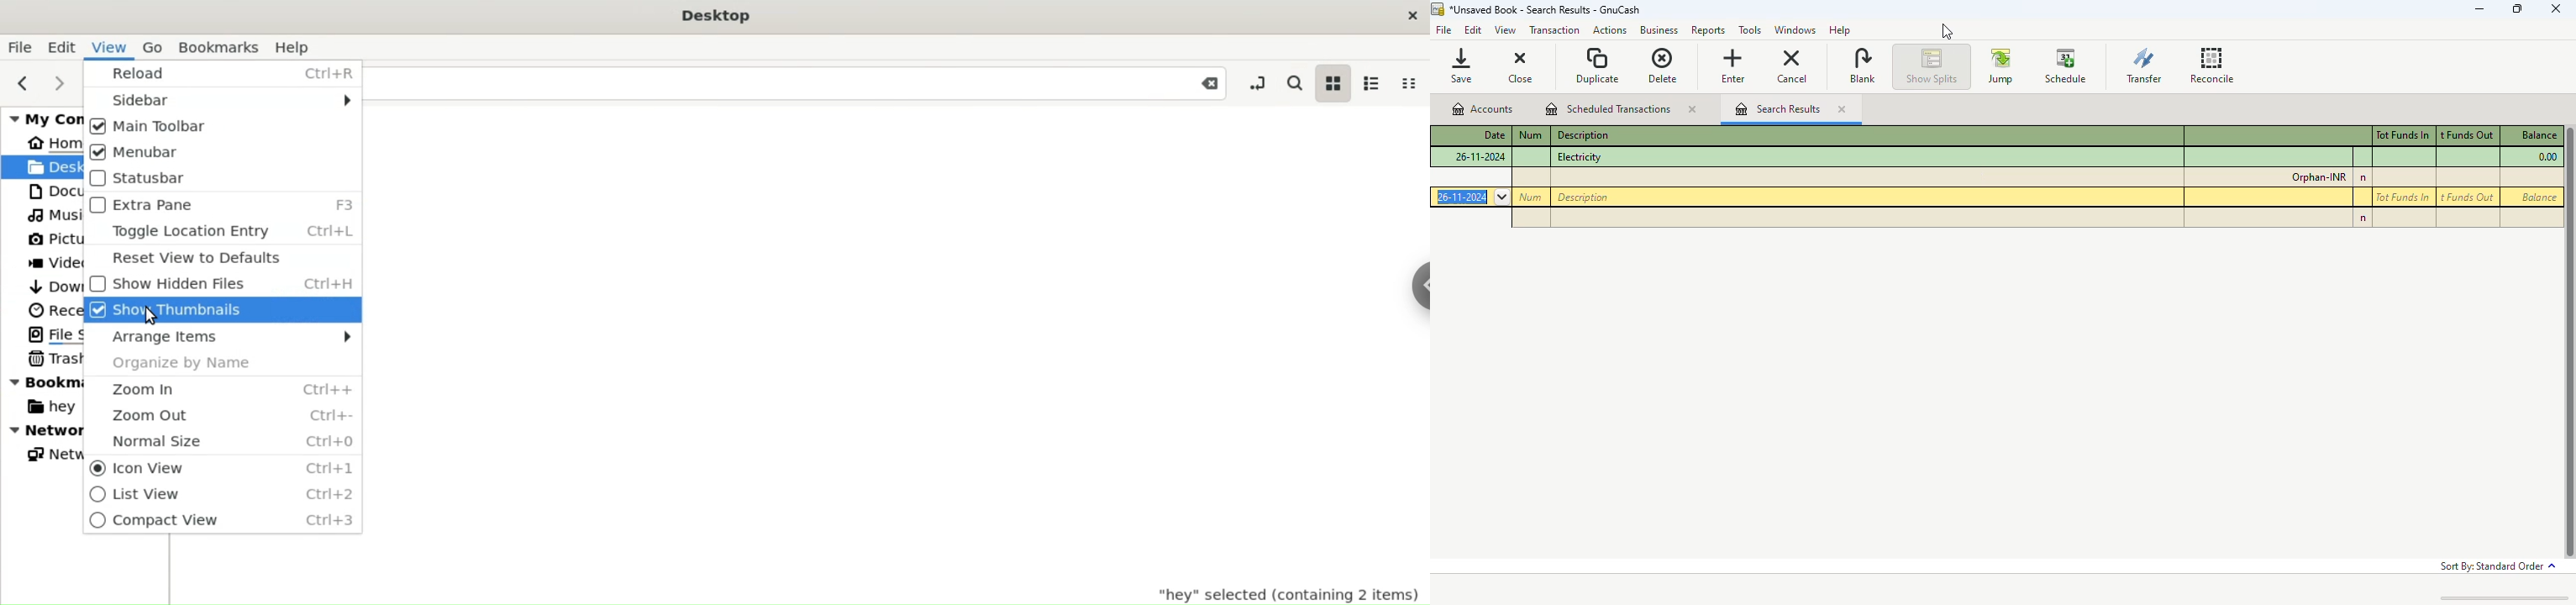 The width and height of the screenshot is (2576, 616). Describe the element at coordinates (1444, 29) in the screenshot. I see `file` at that location.